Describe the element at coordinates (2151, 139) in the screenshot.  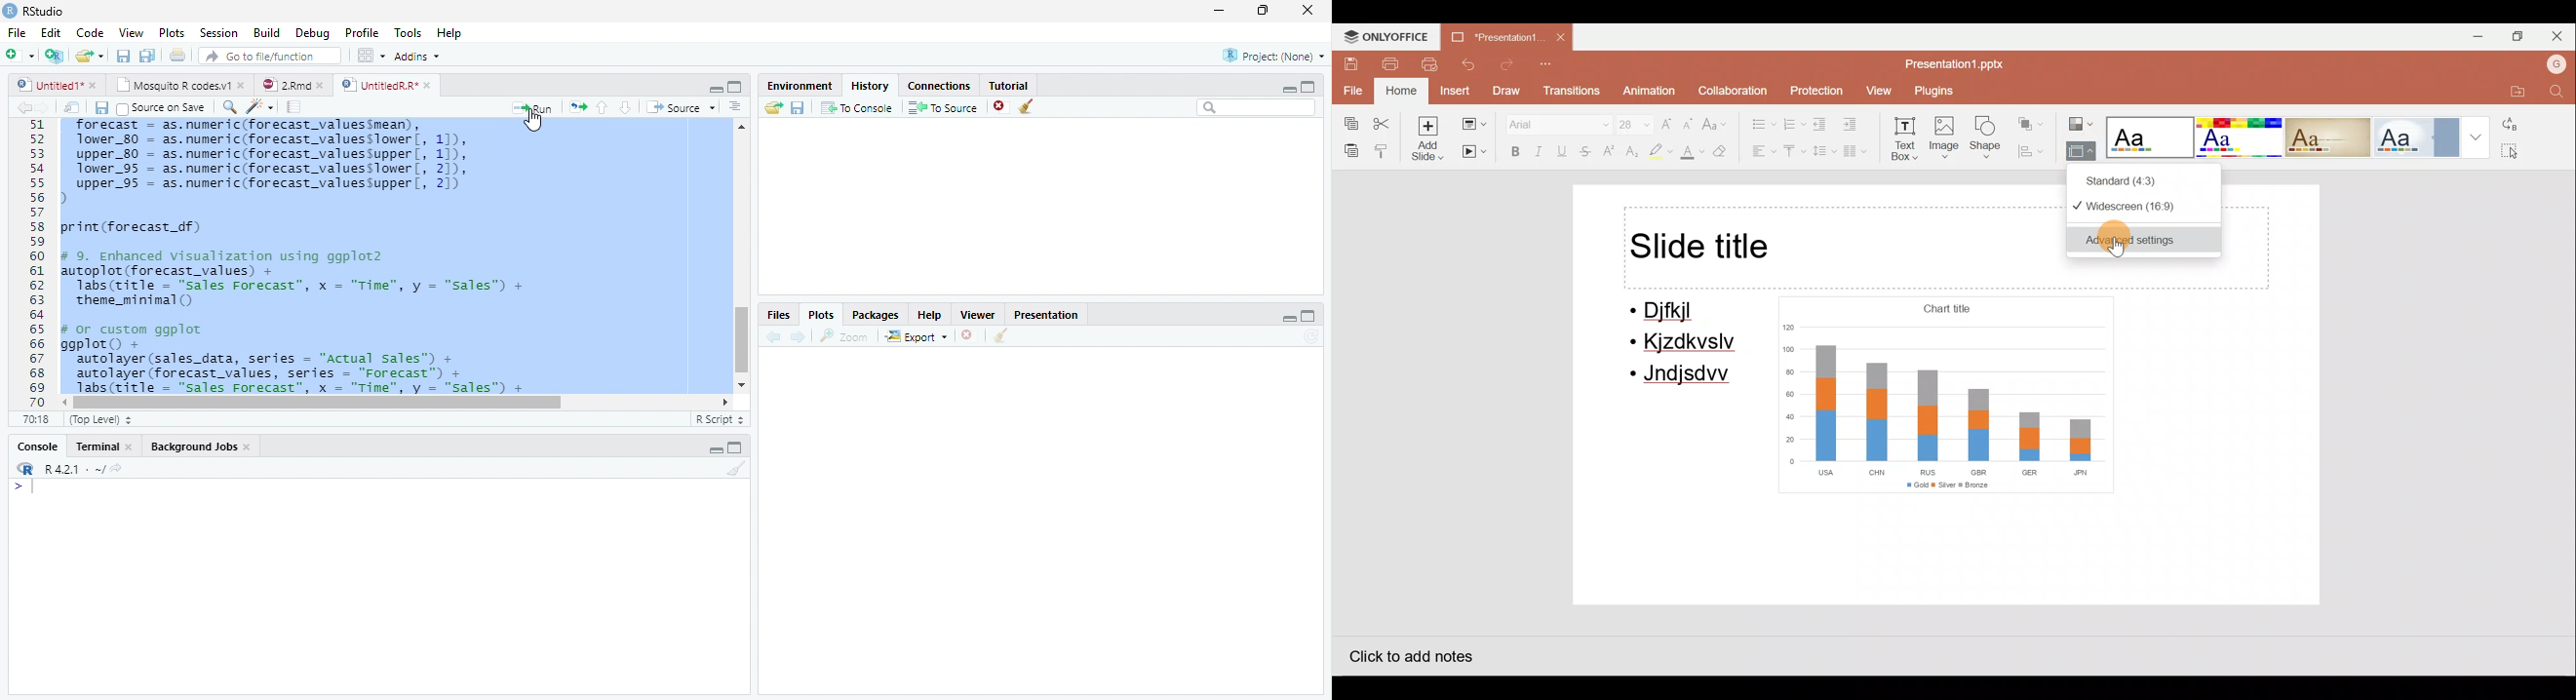
I see `Theme 1` at that location.